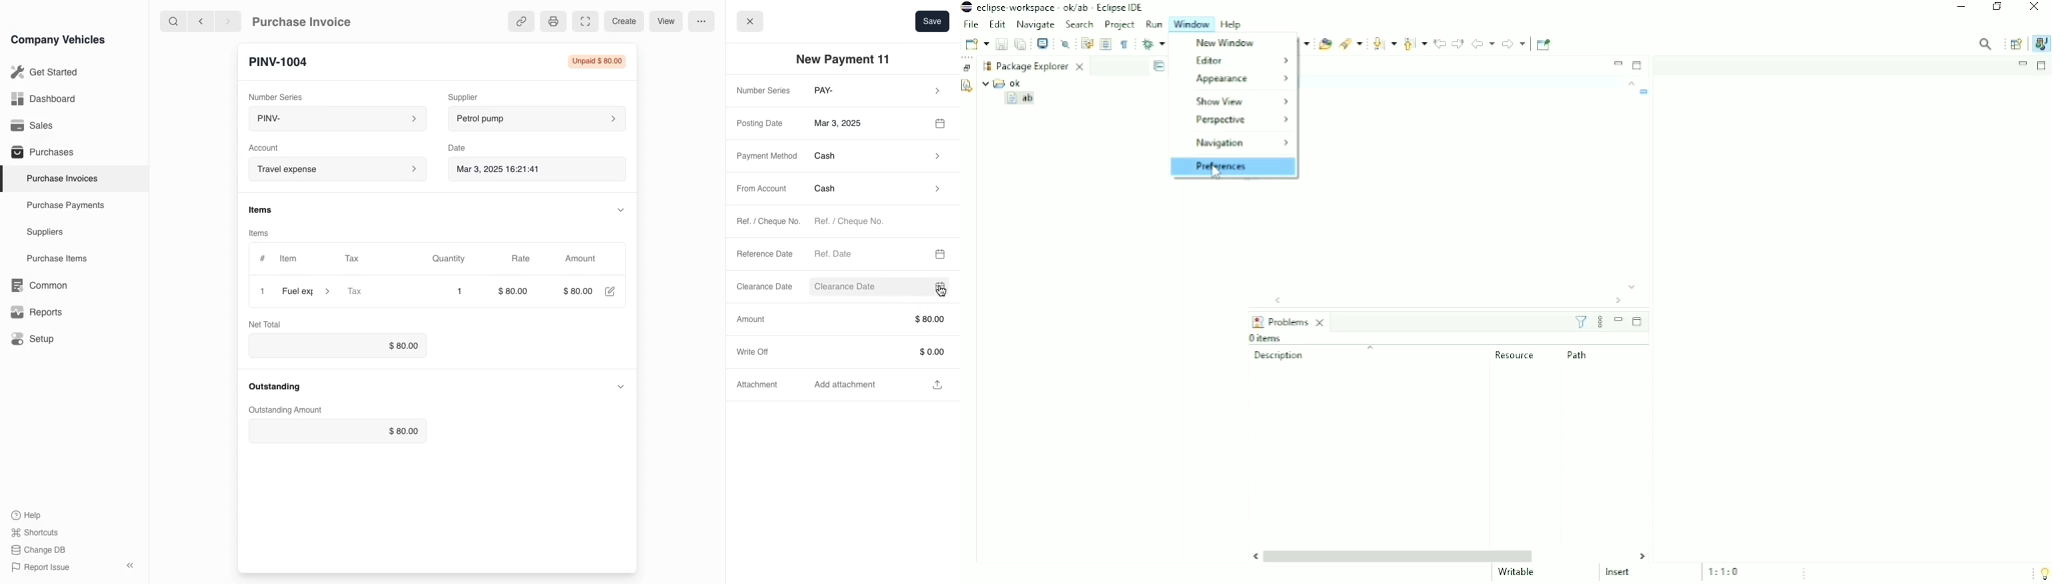 Image resolution: width=2072 pixels, height=588 pixels. What do you see at coordinates (878, 158) in the screenshot?
I see `cash` at bounding box center [878, 158].